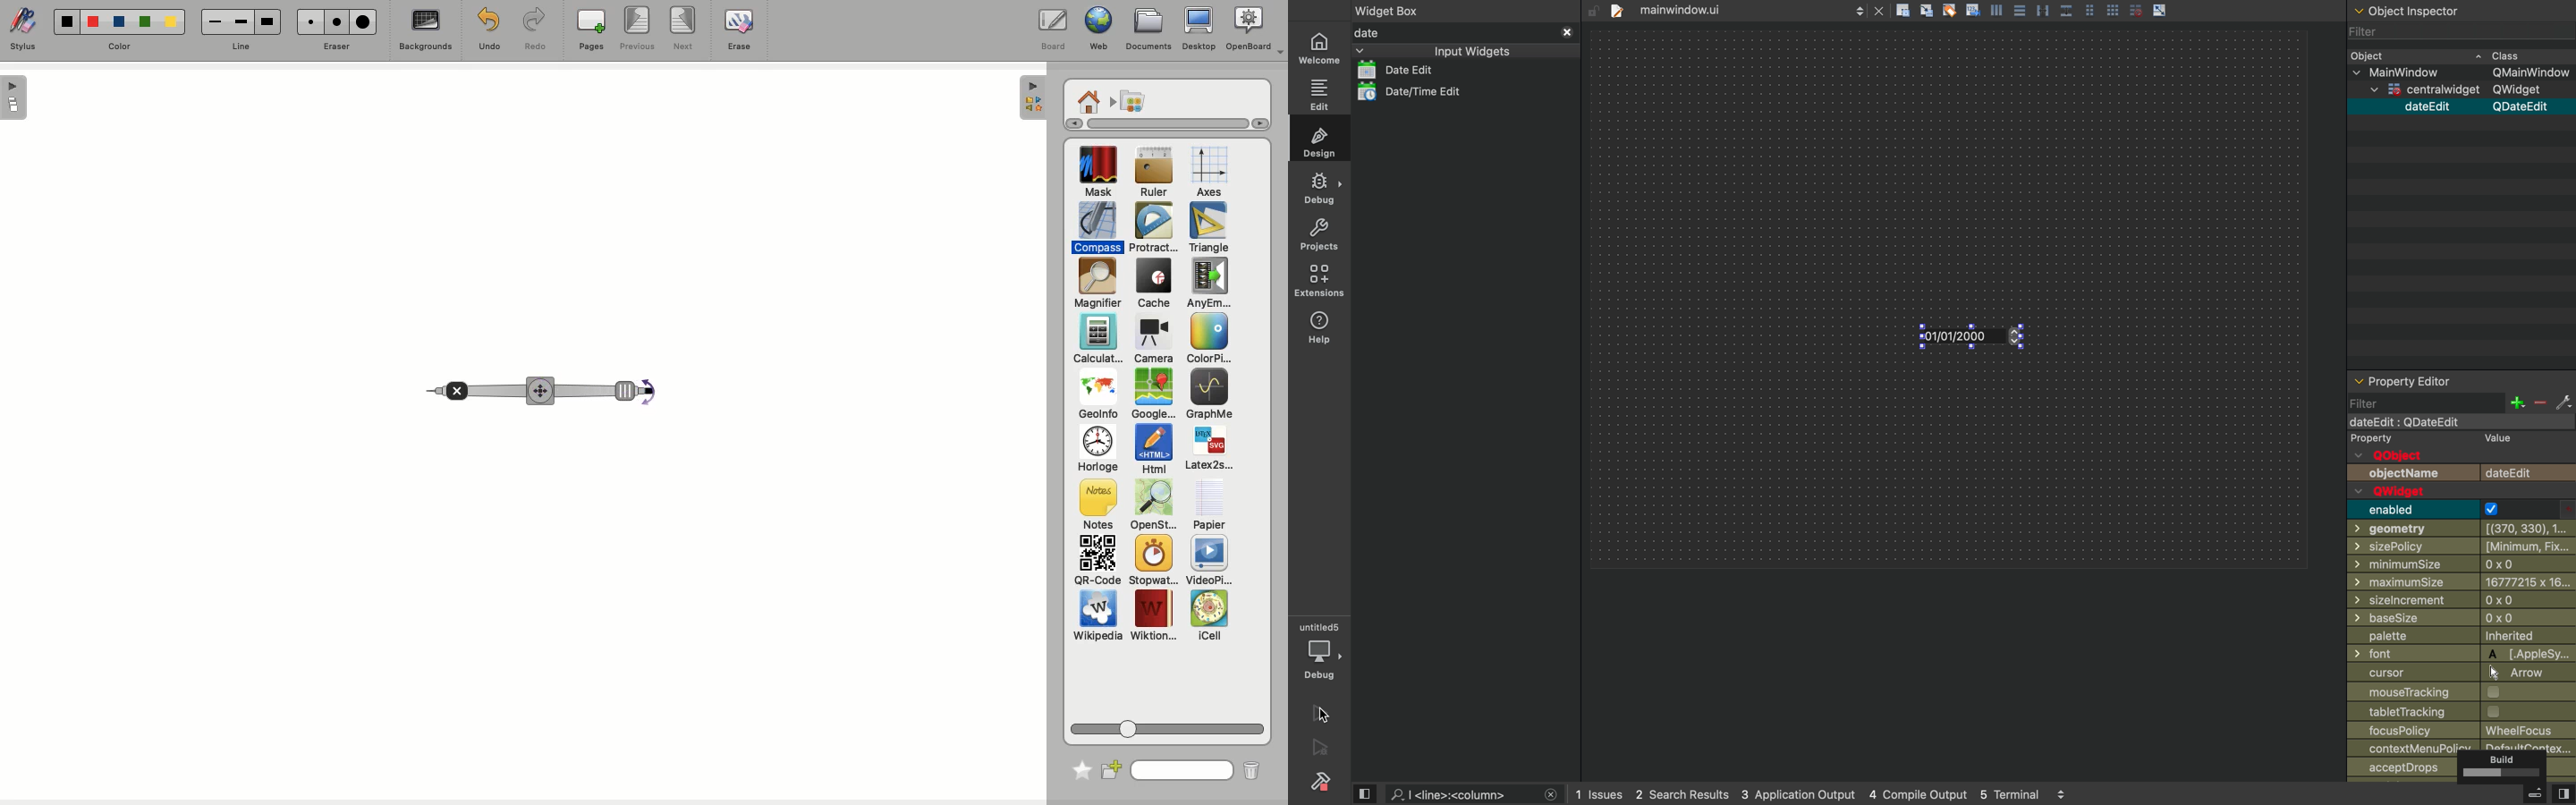 Image resolution: width=2576 pixels, height=812 pixels. Describe the element at coordinates (1159, 123) in the screenshot. I see `Scroll` at that location.